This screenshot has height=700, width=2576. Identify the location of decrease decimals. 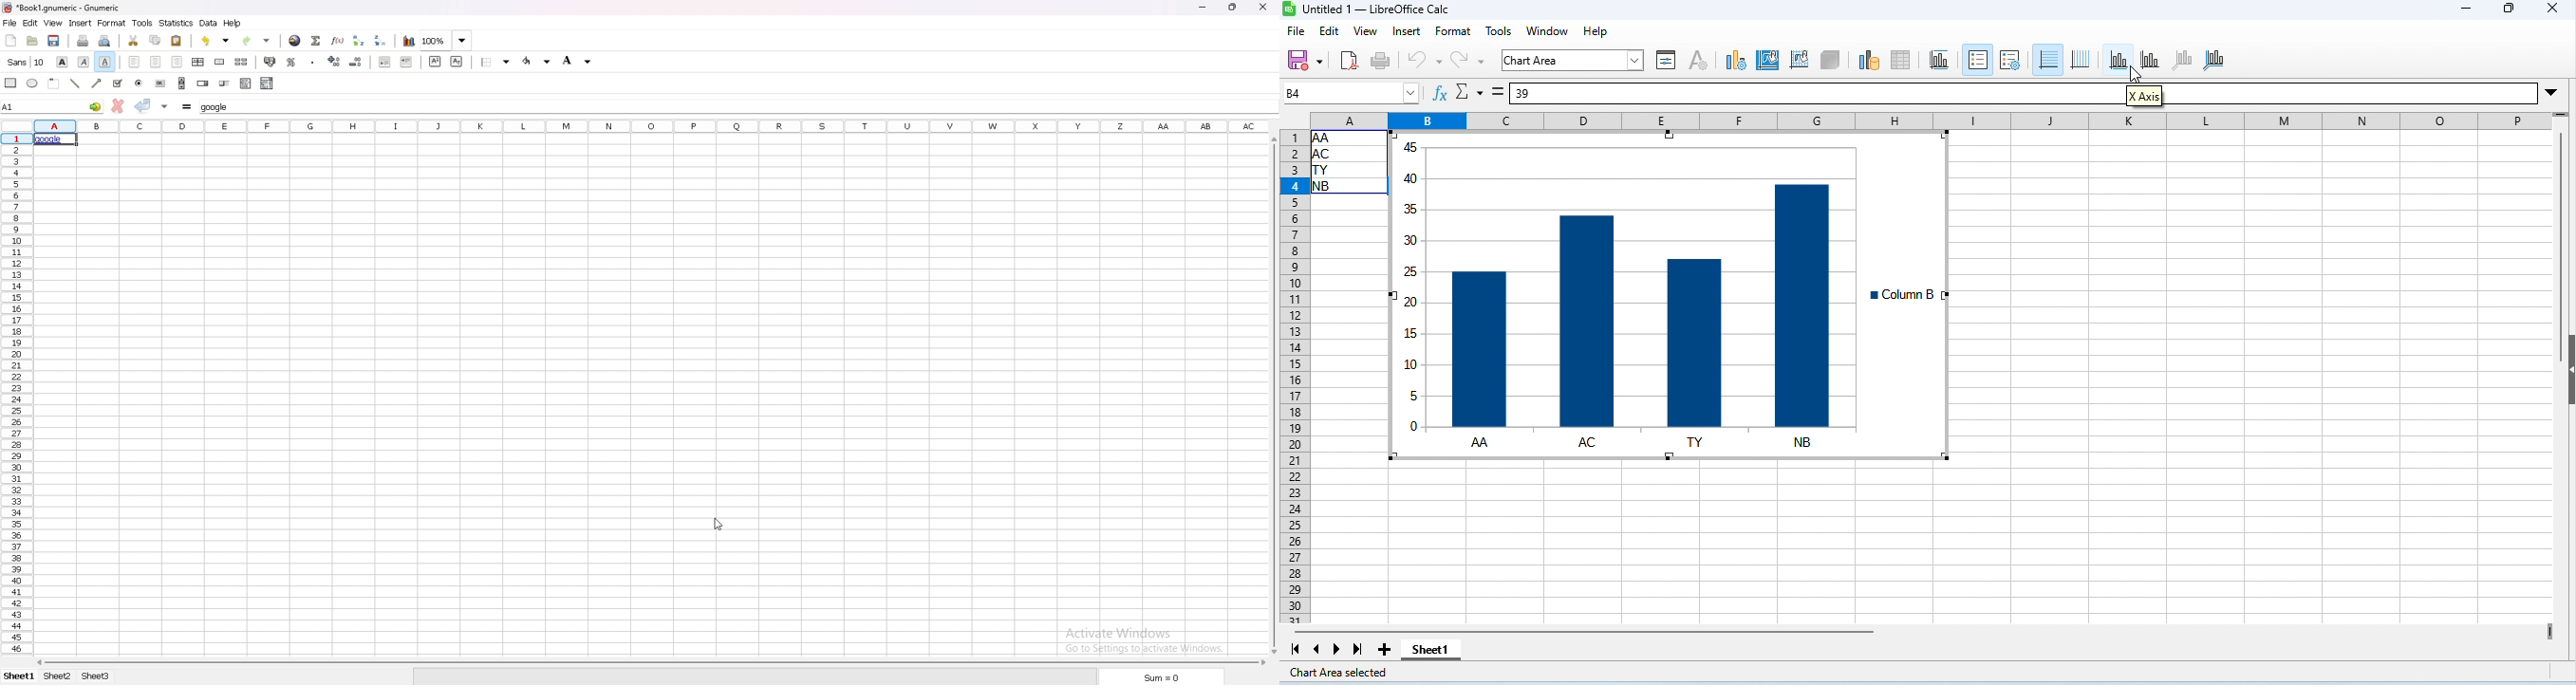
(356, 62).